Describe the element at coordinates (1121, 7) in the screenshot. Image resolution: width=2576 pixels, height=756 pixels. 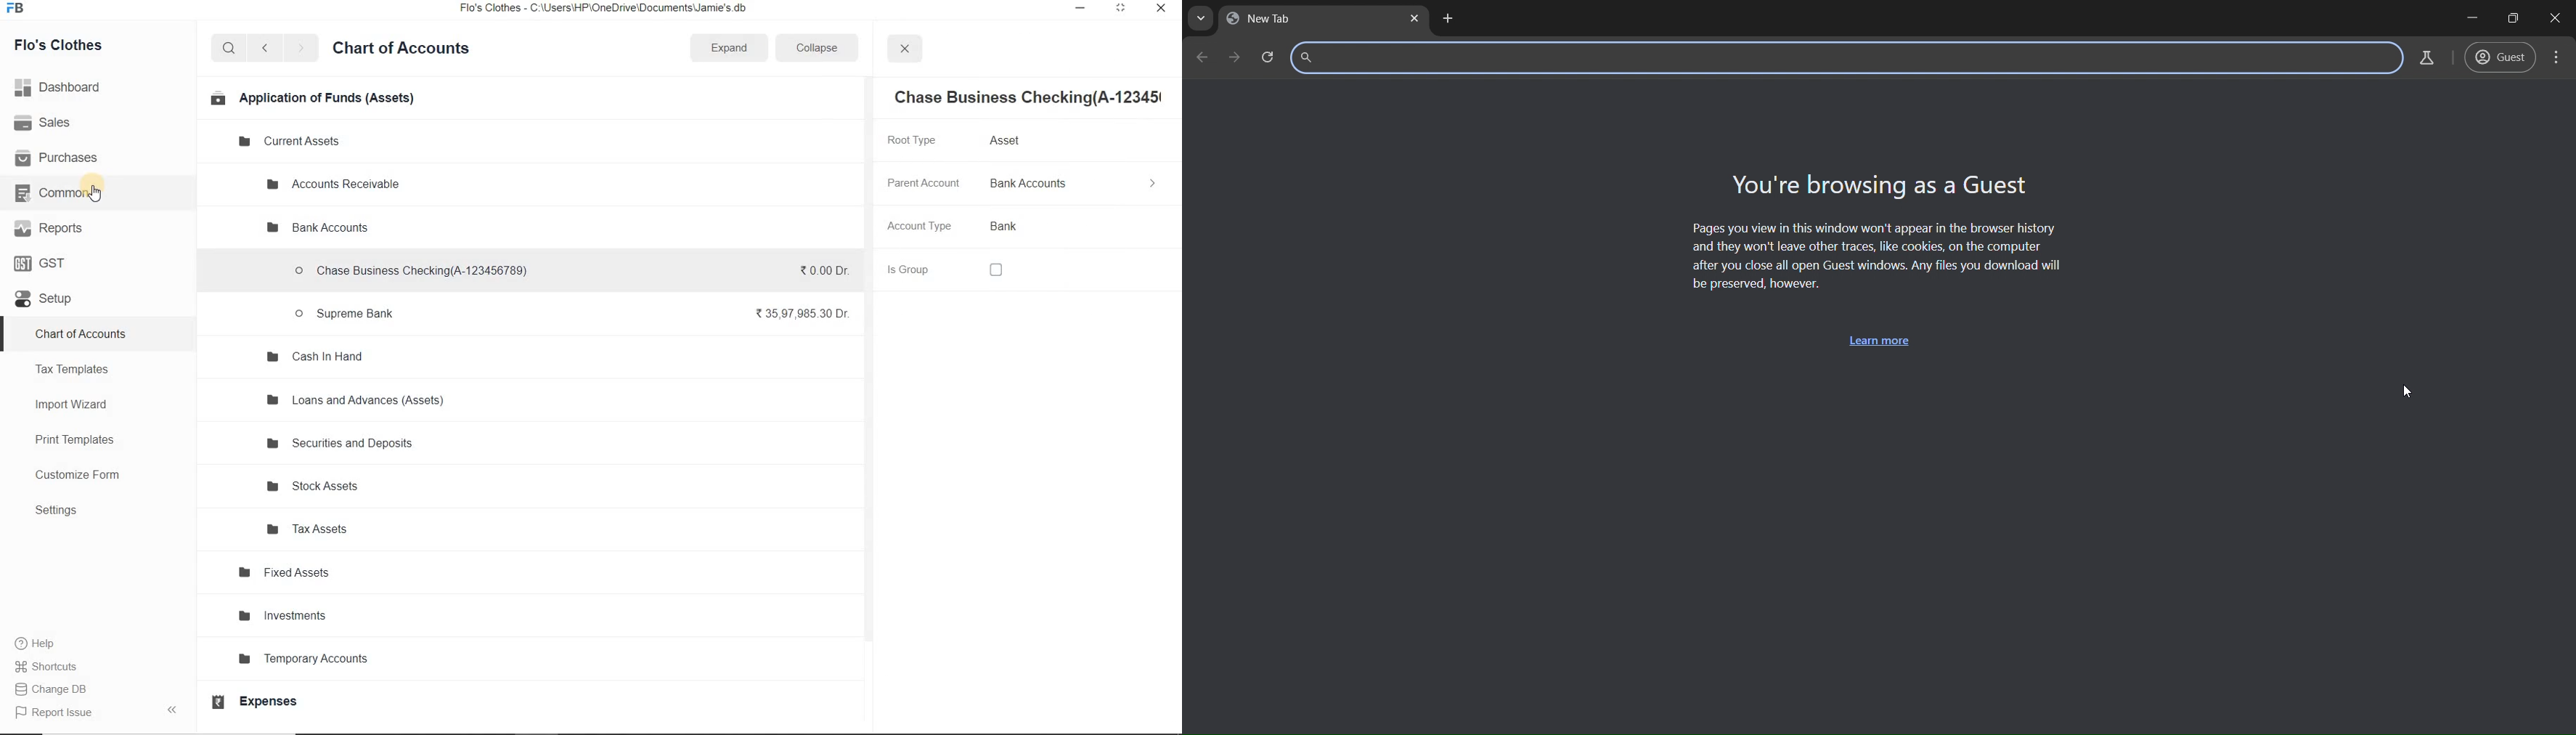
I see `maximize` at that location.